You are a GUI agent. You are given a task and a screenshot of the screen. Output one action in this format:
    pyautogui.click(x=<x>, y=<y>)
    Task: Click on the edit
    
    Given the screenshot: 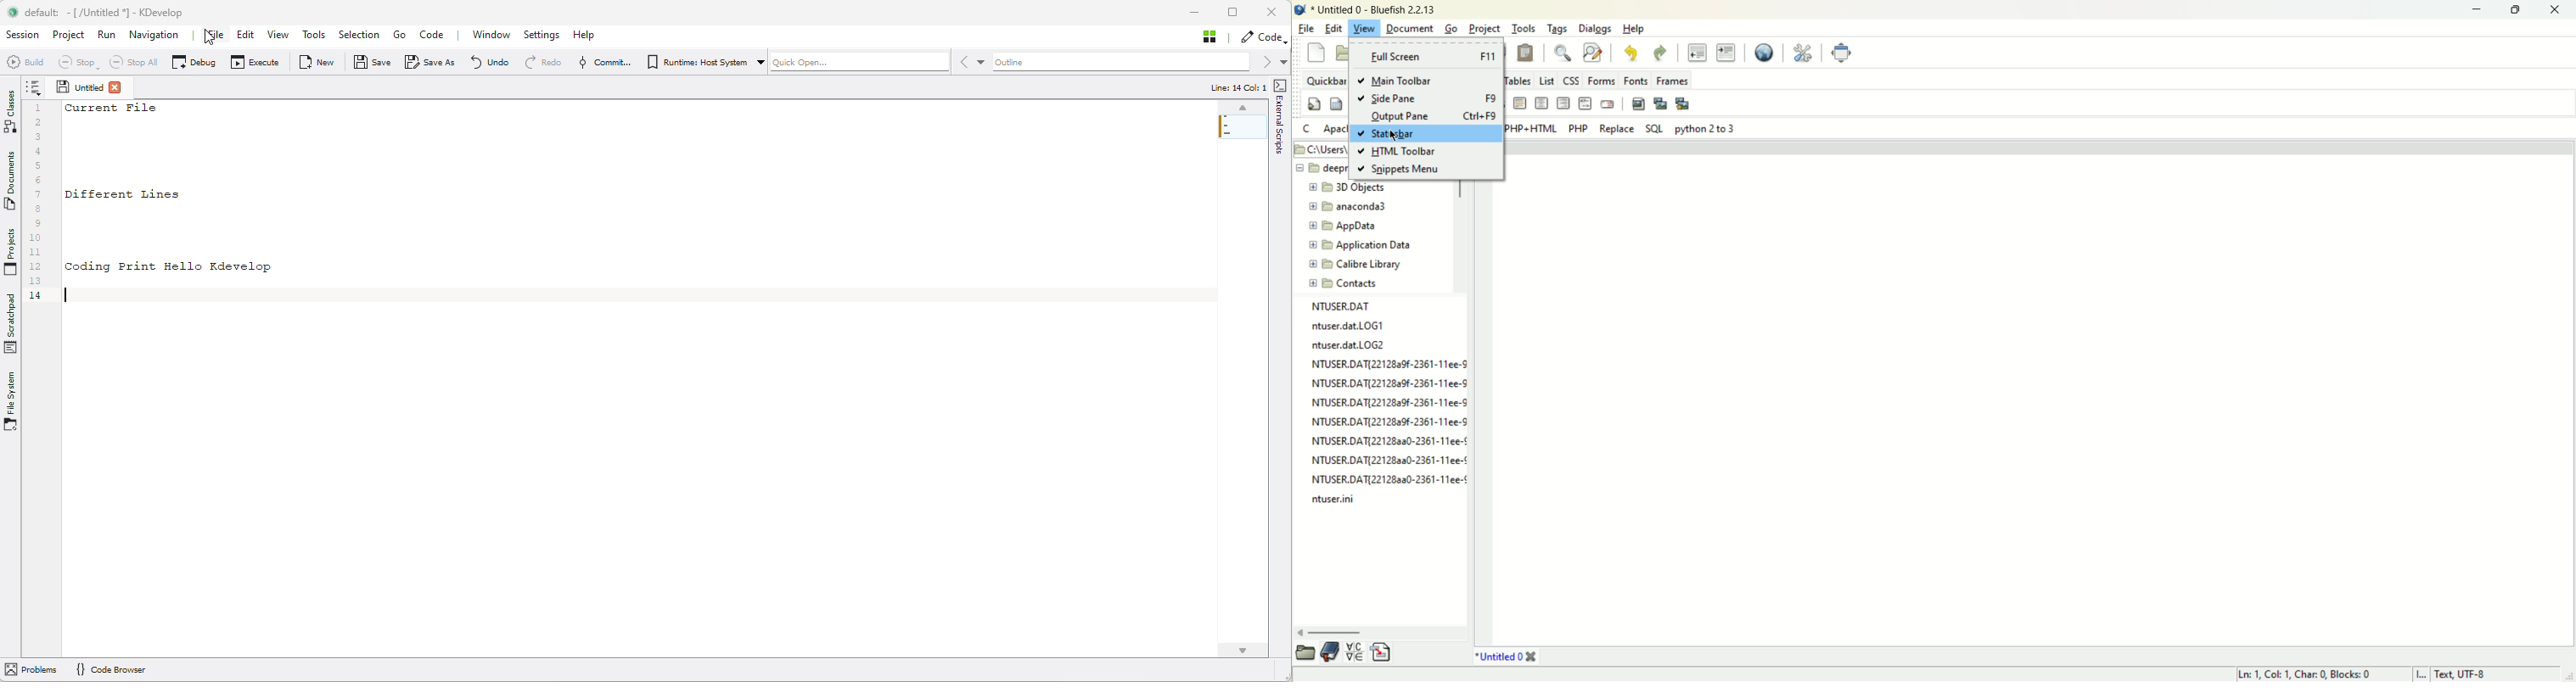 What is the action you would take?
    pyautogui.click(x=1335, y=28)
    